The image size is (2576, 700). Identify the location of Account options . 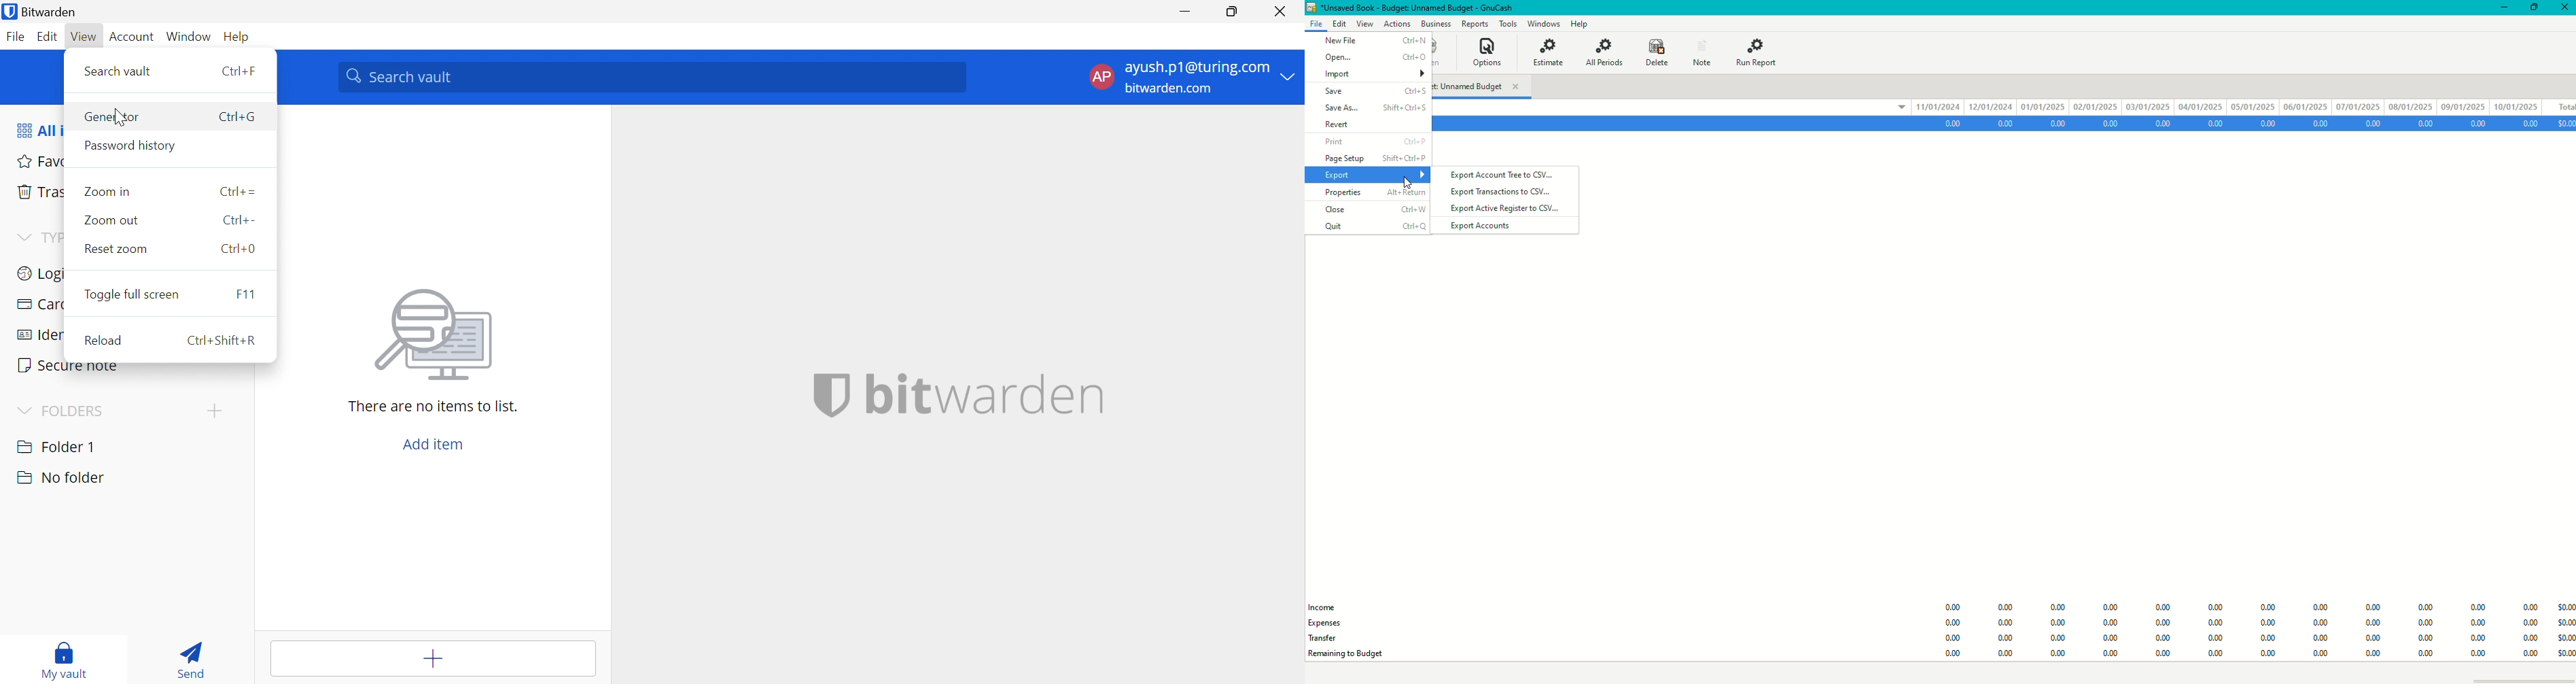
(1195, 78).